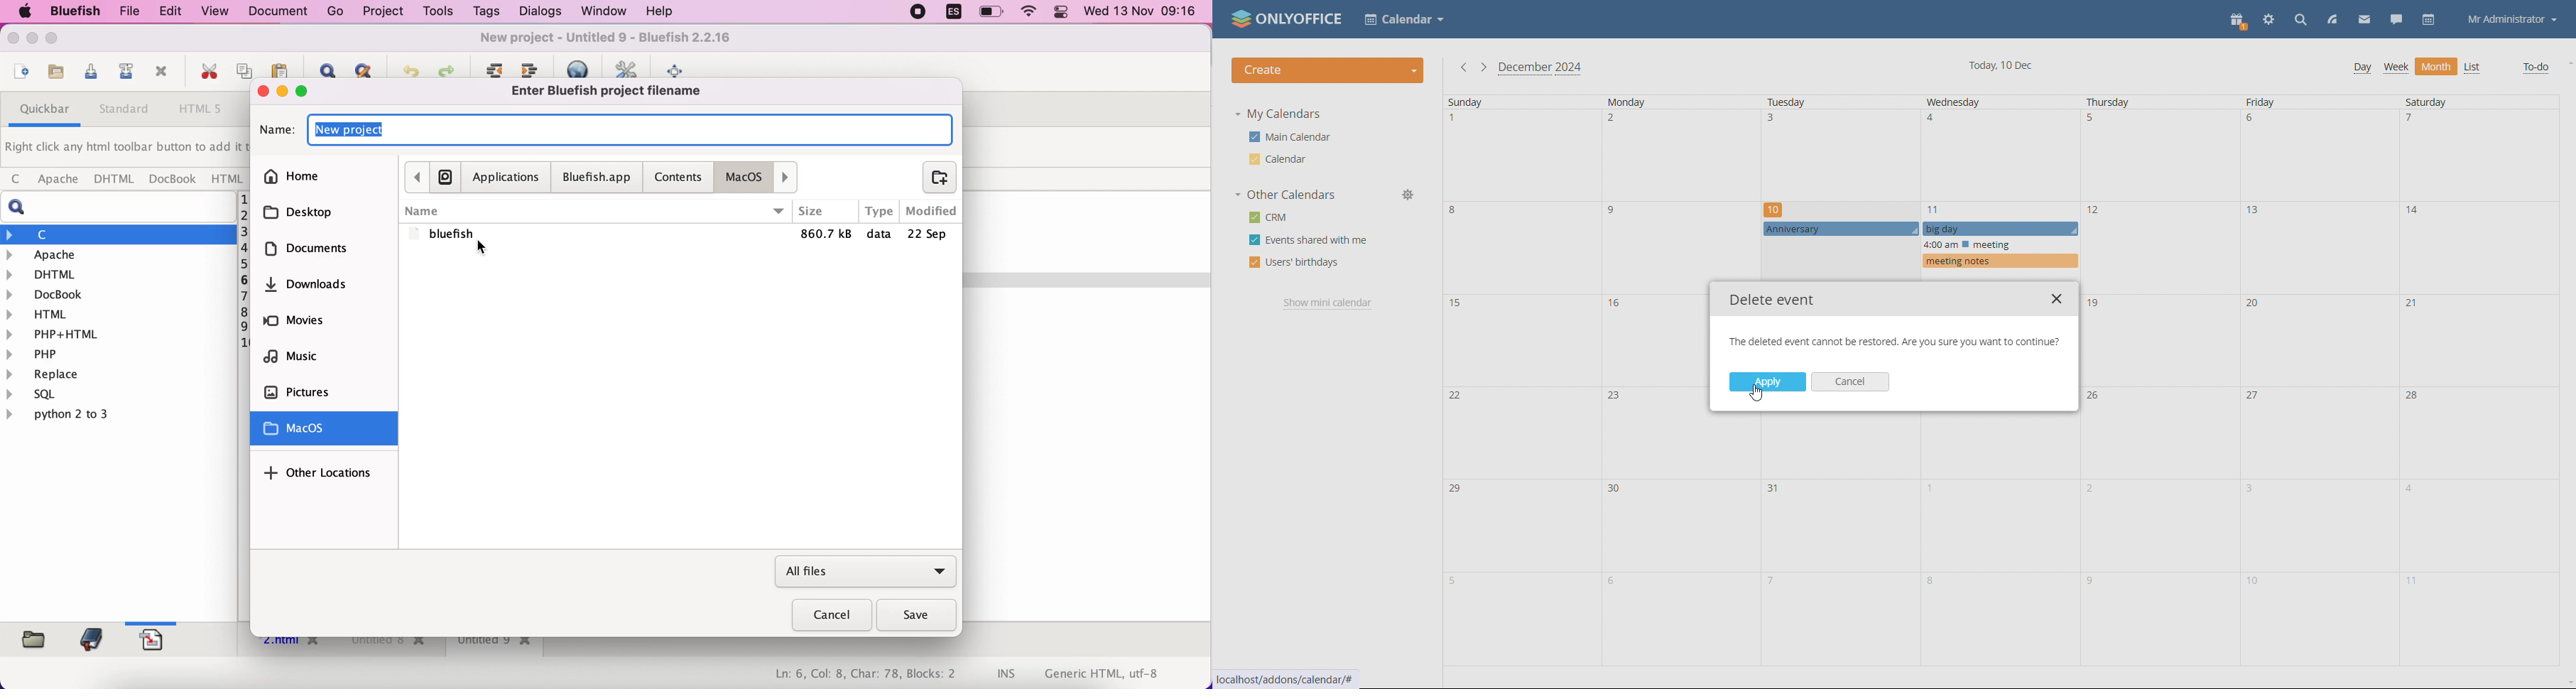 This screenshot has height=700, width=2576. Describe the element at coordinates (119, 234) in the screenshot. I see `c` at that location.